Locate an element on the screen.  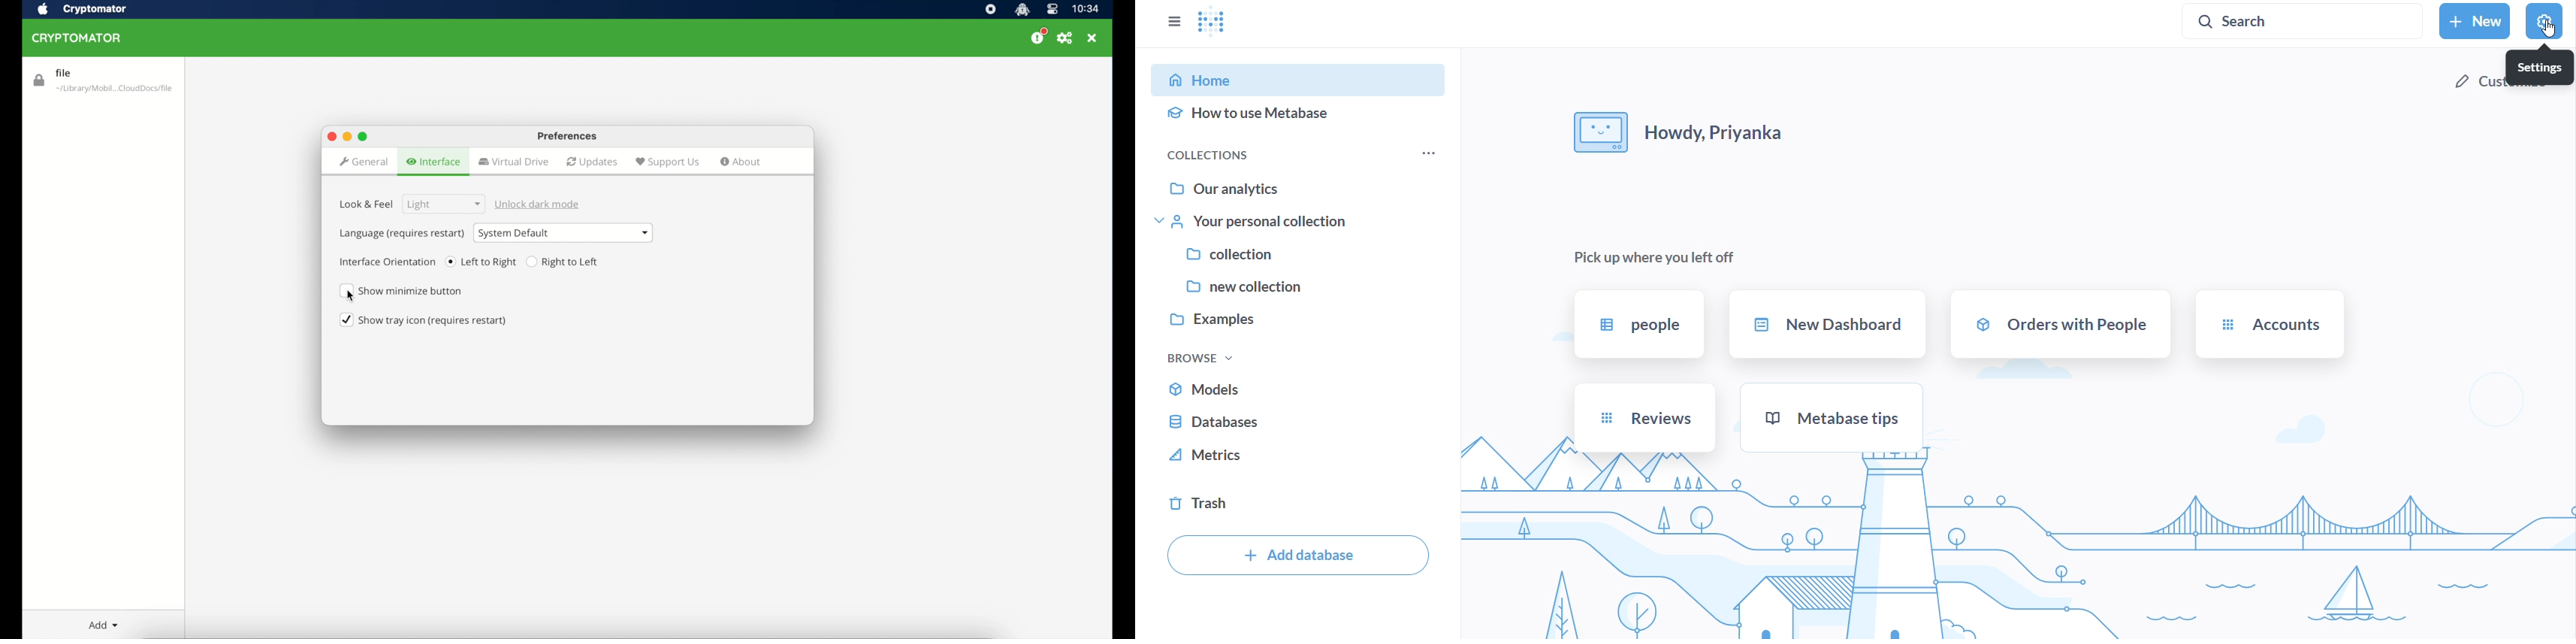
look and feel is located at coordinates (367, 209).